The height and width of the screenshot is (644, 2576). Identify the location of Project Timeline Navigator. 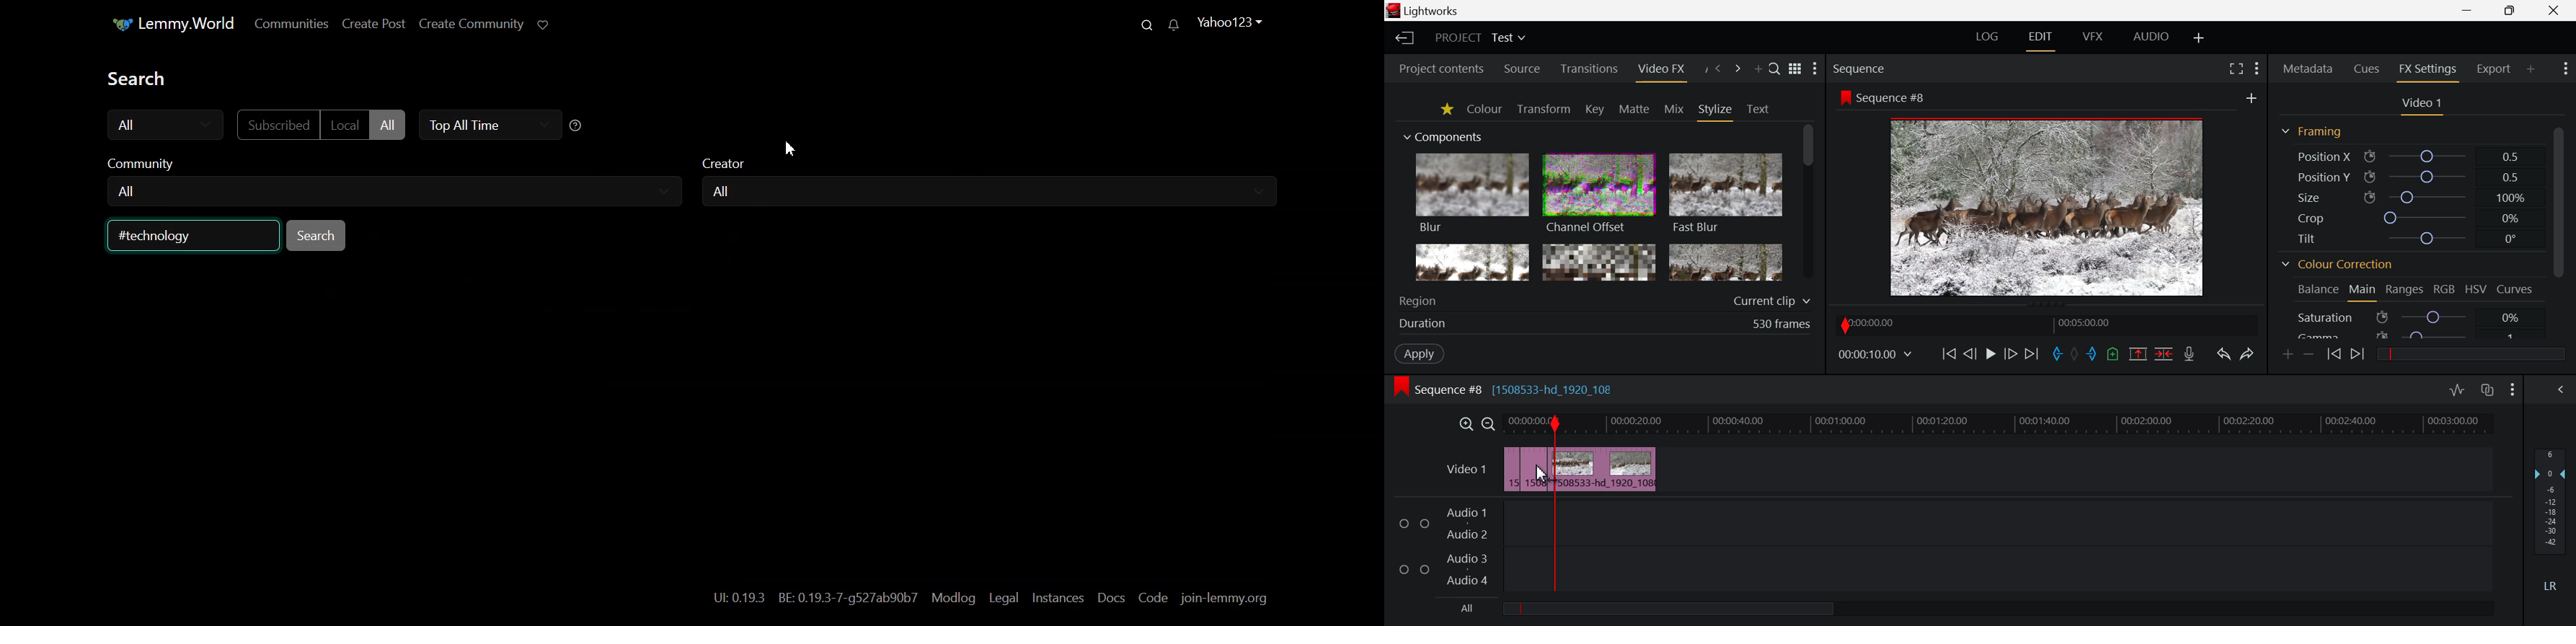
(2044, 324).